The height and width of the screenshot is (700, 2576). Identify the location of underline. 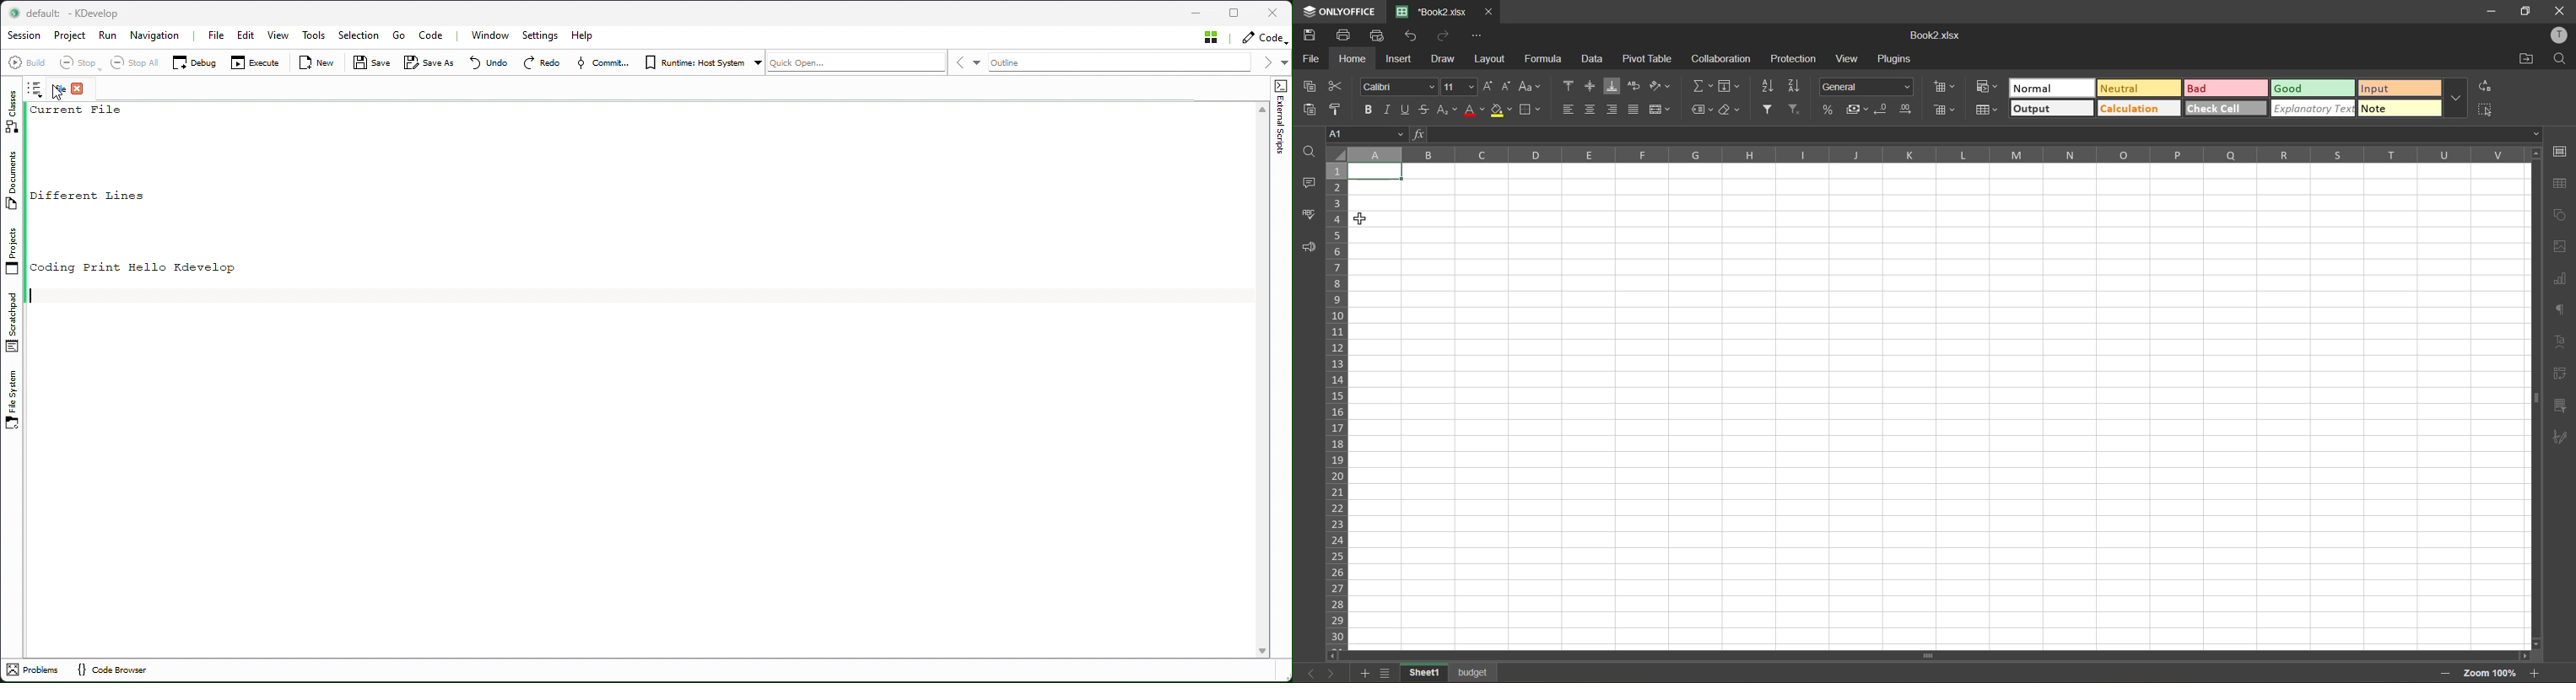
(1408, 108).